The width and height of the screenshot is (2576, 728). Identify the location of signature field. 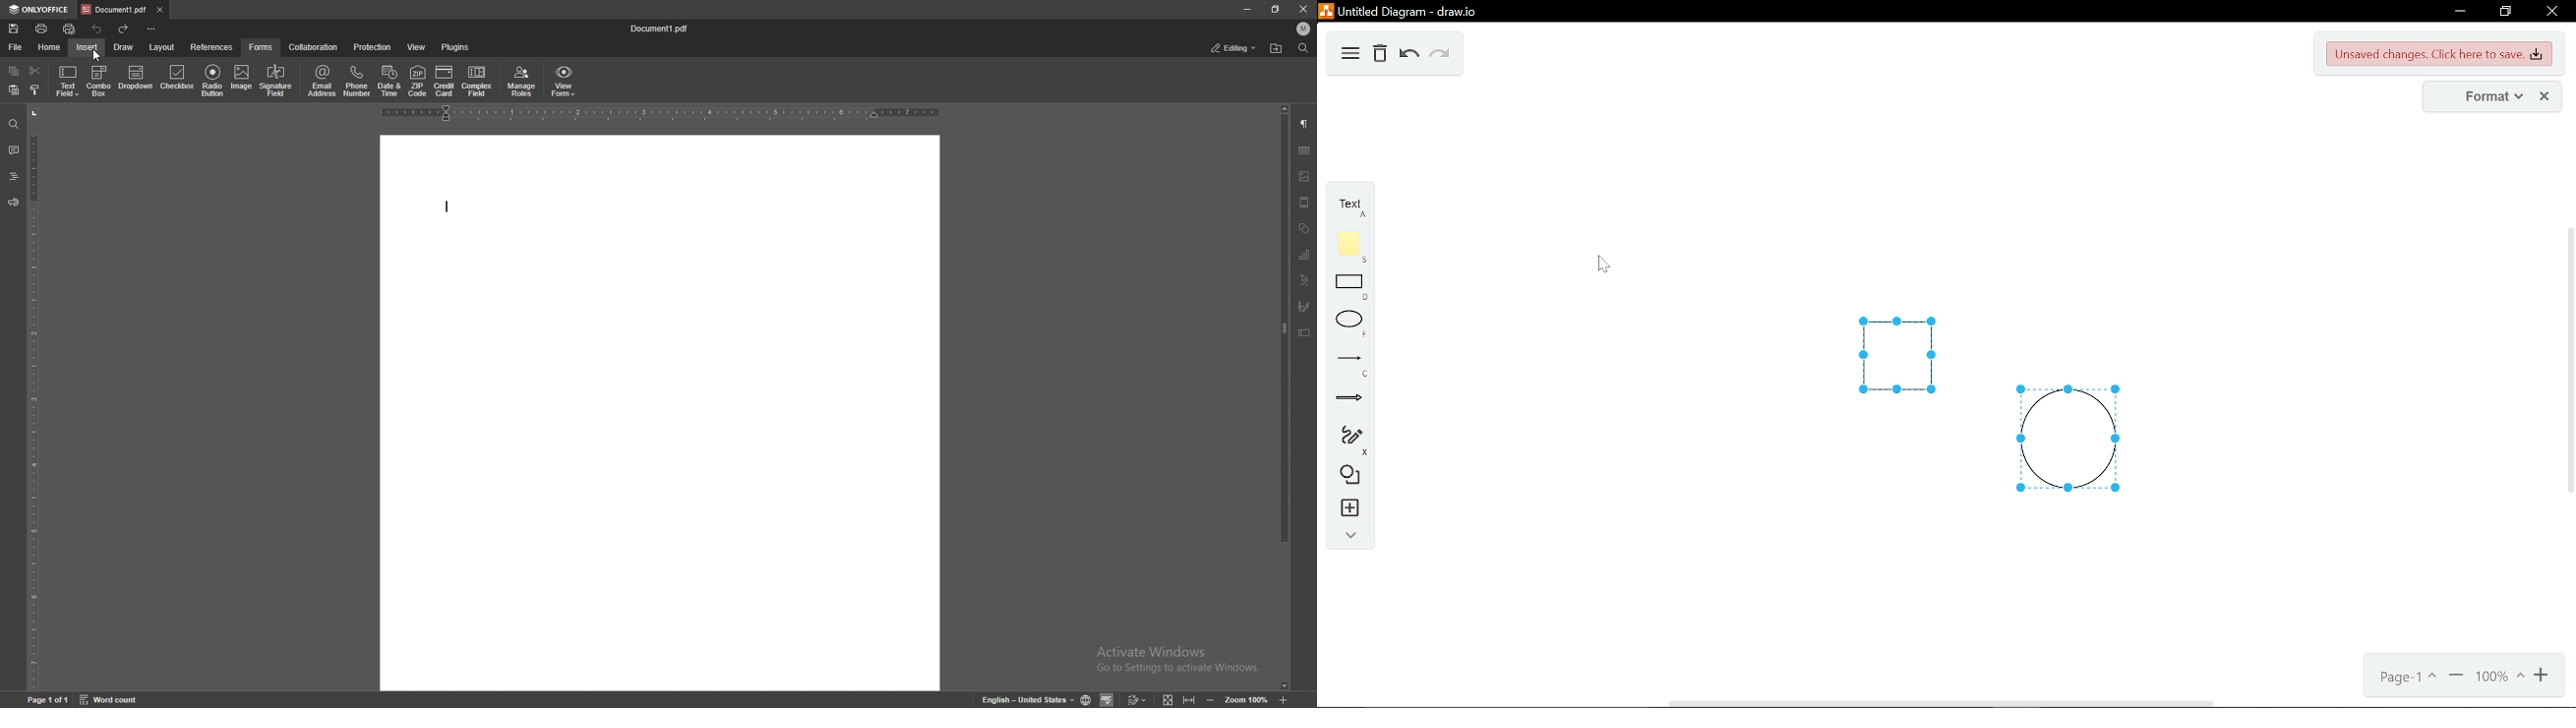
(1305, 307).